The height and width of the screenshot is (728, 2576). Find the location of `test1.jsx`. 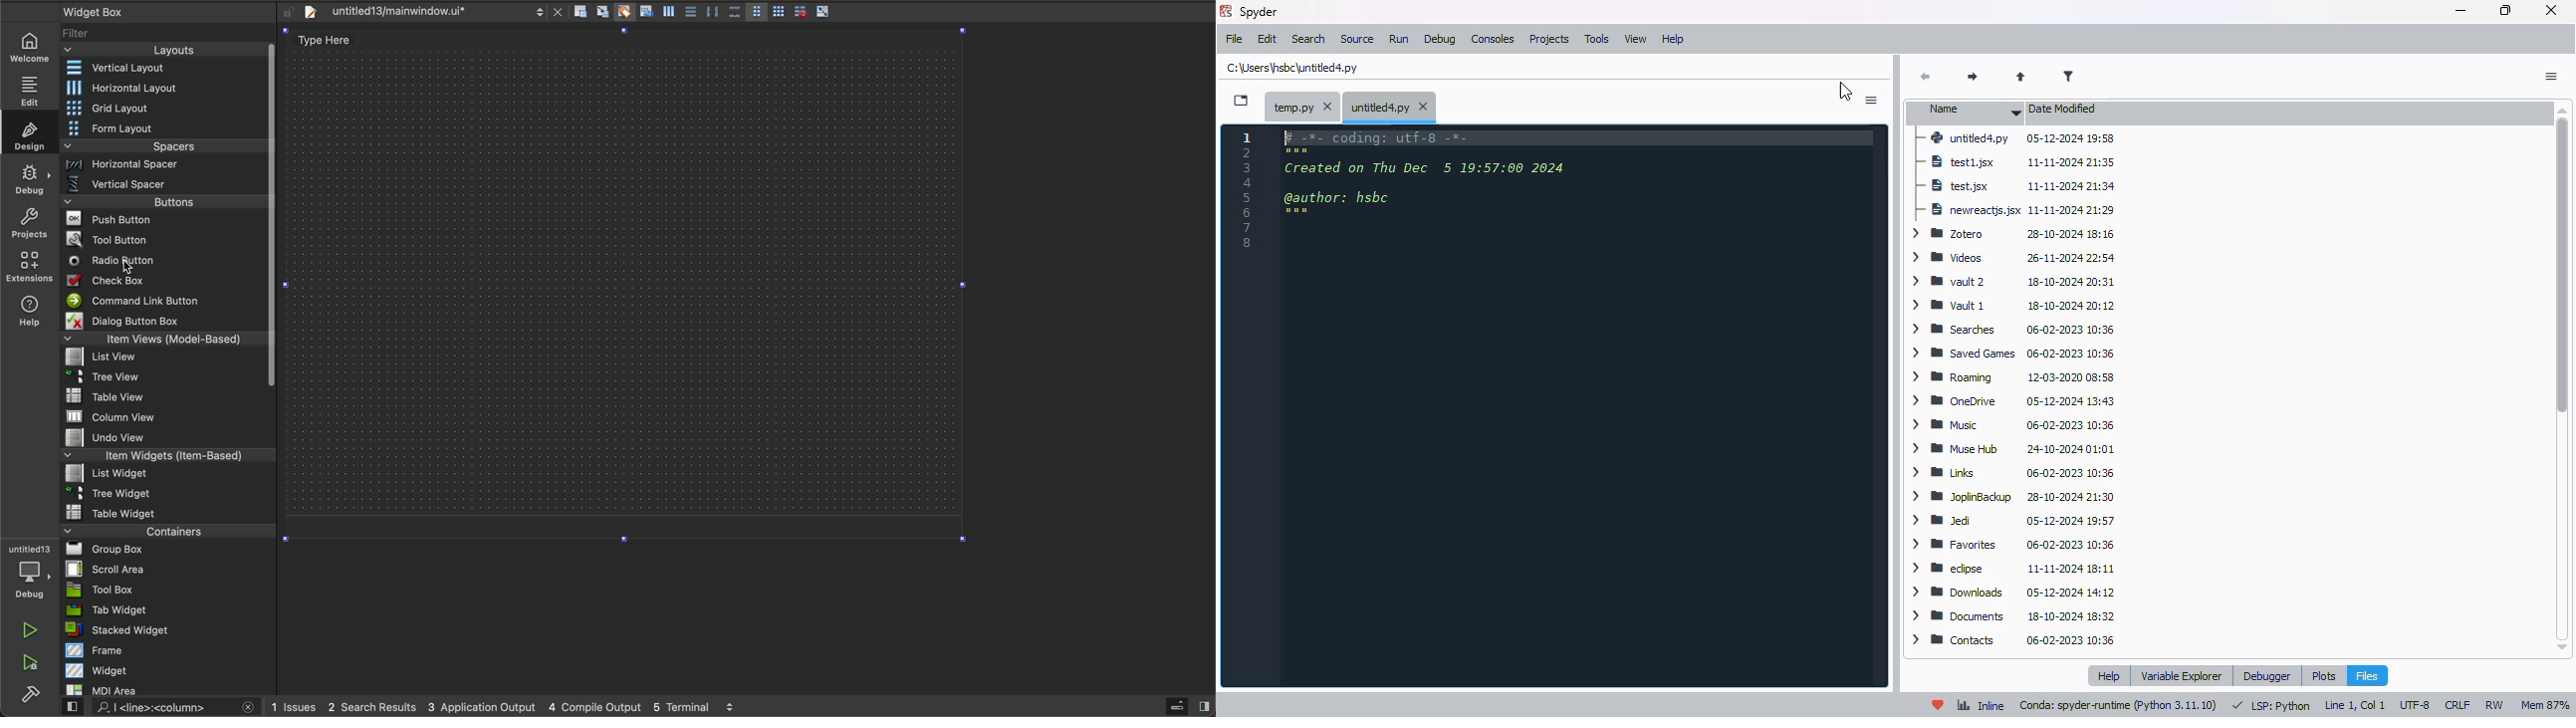

test1.jsx is located at coordinates (2018, 211).